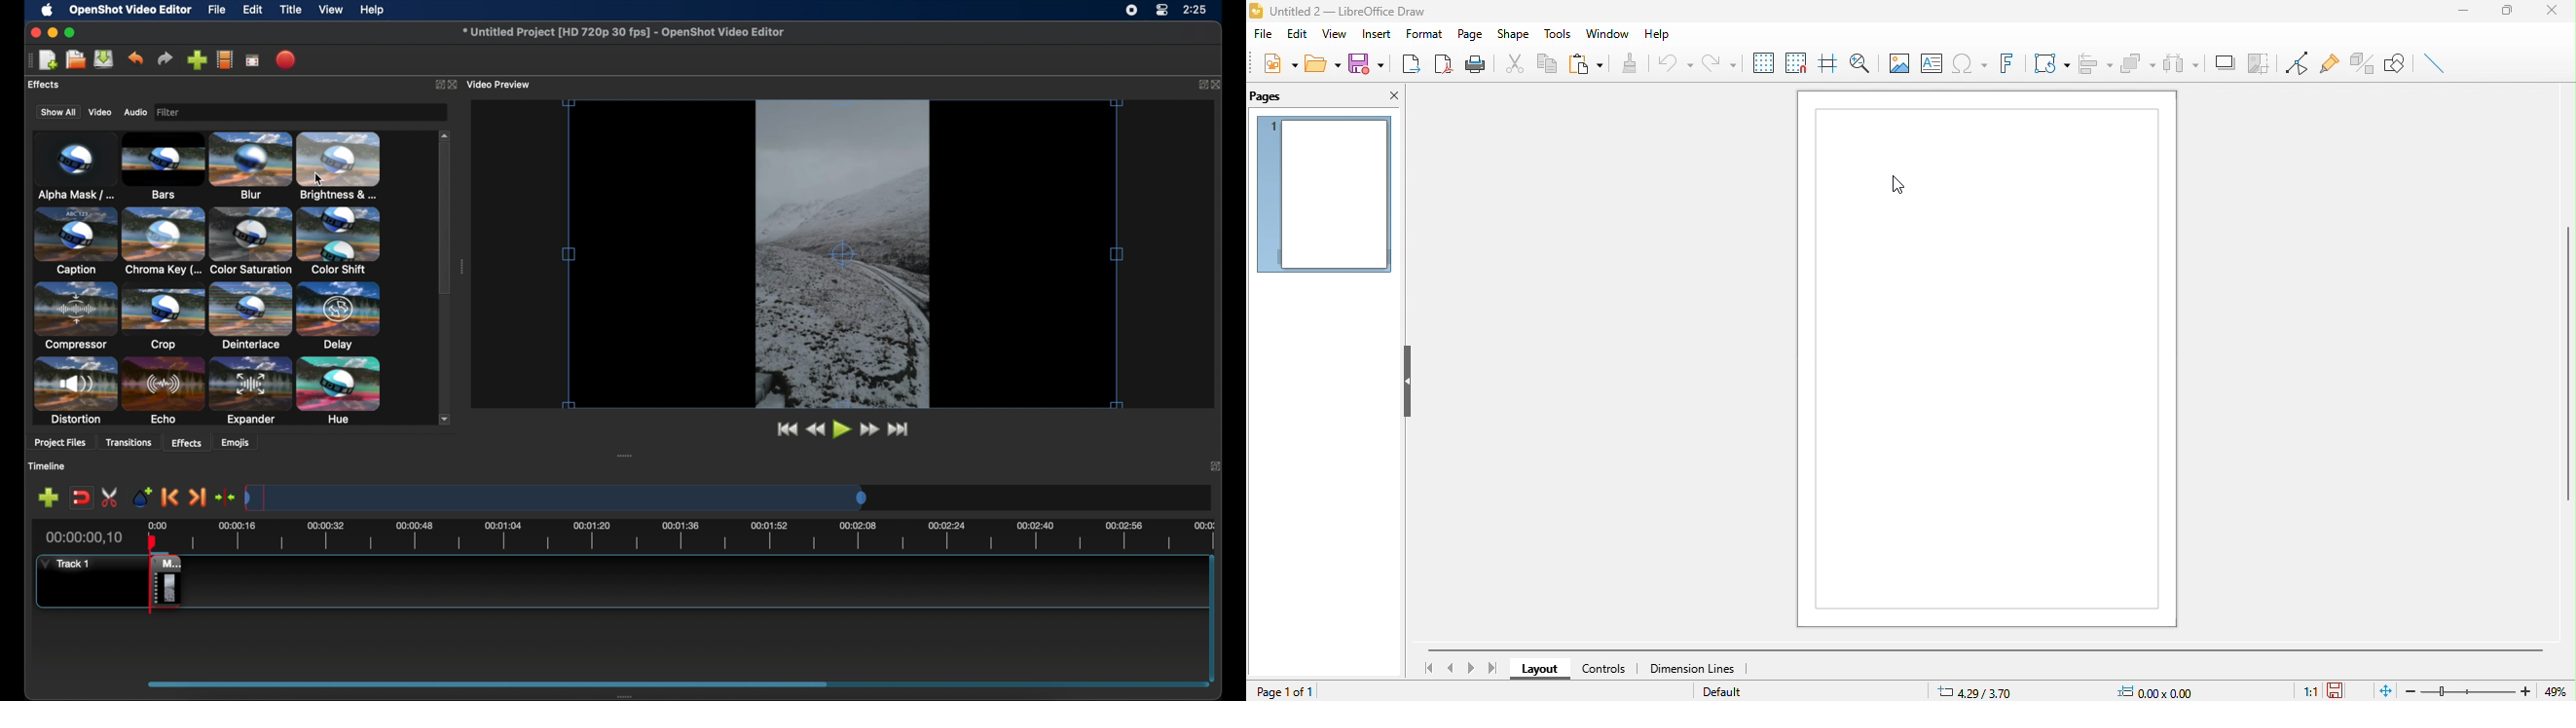 The image size is (2576, 728). I want to click on previous page, so click(1451, 668).